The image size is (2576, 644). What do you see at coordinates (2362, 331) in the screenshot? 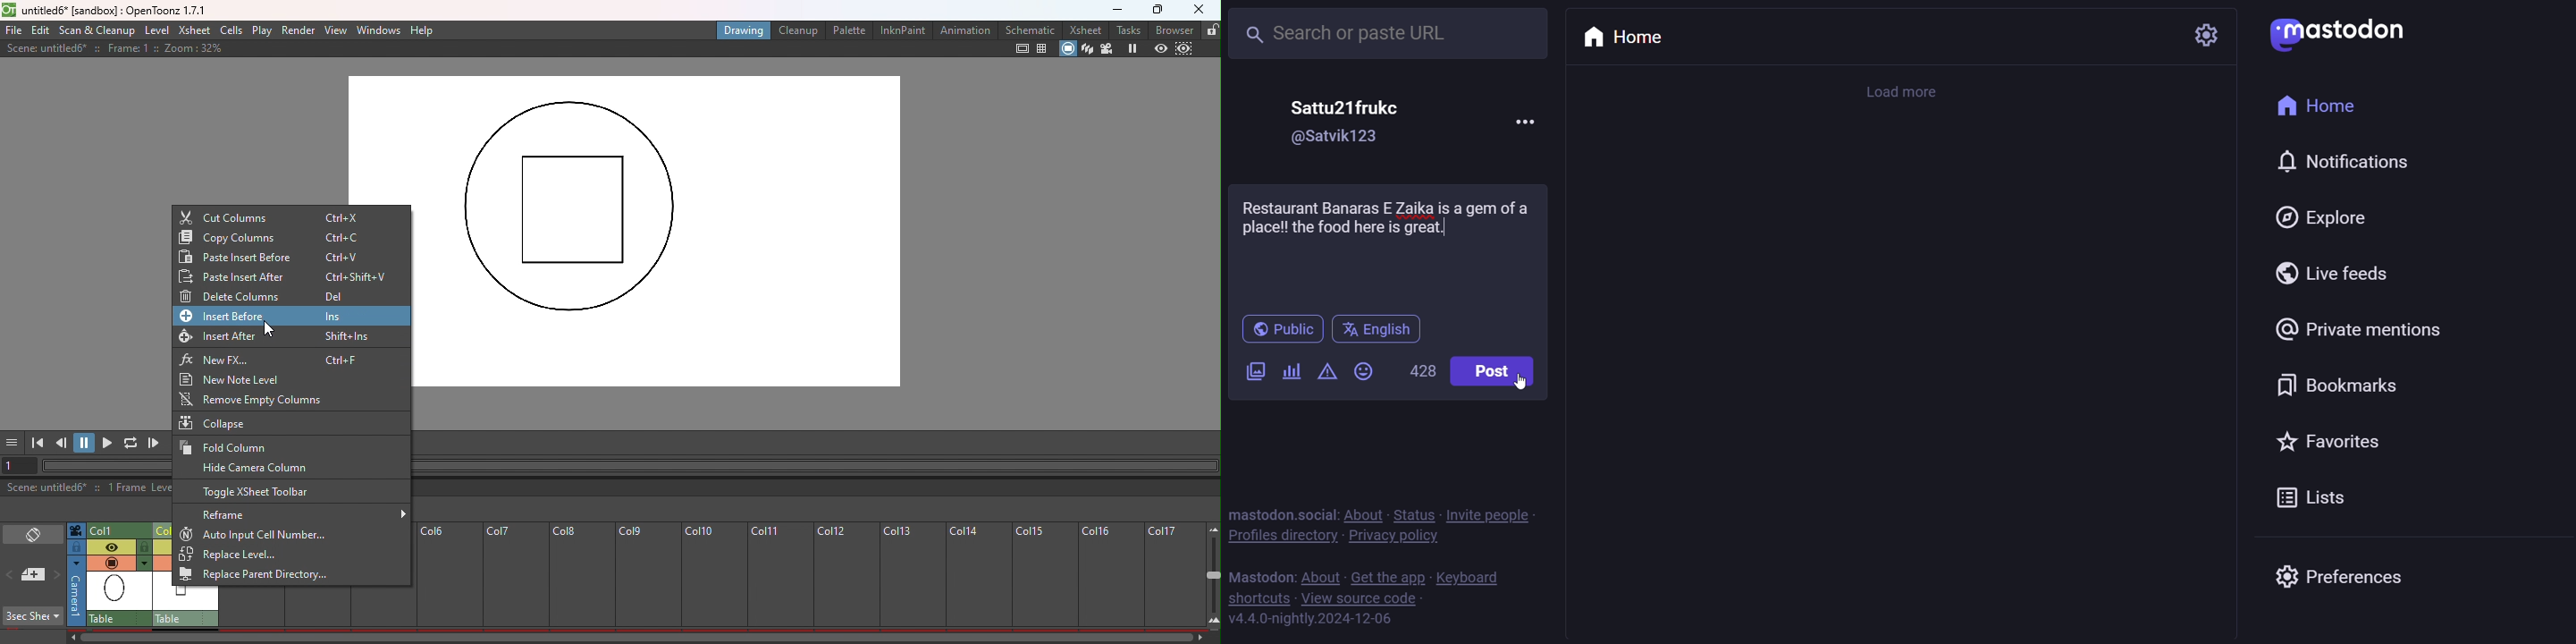
I see `private mention` at bounding box center [2362, 331].